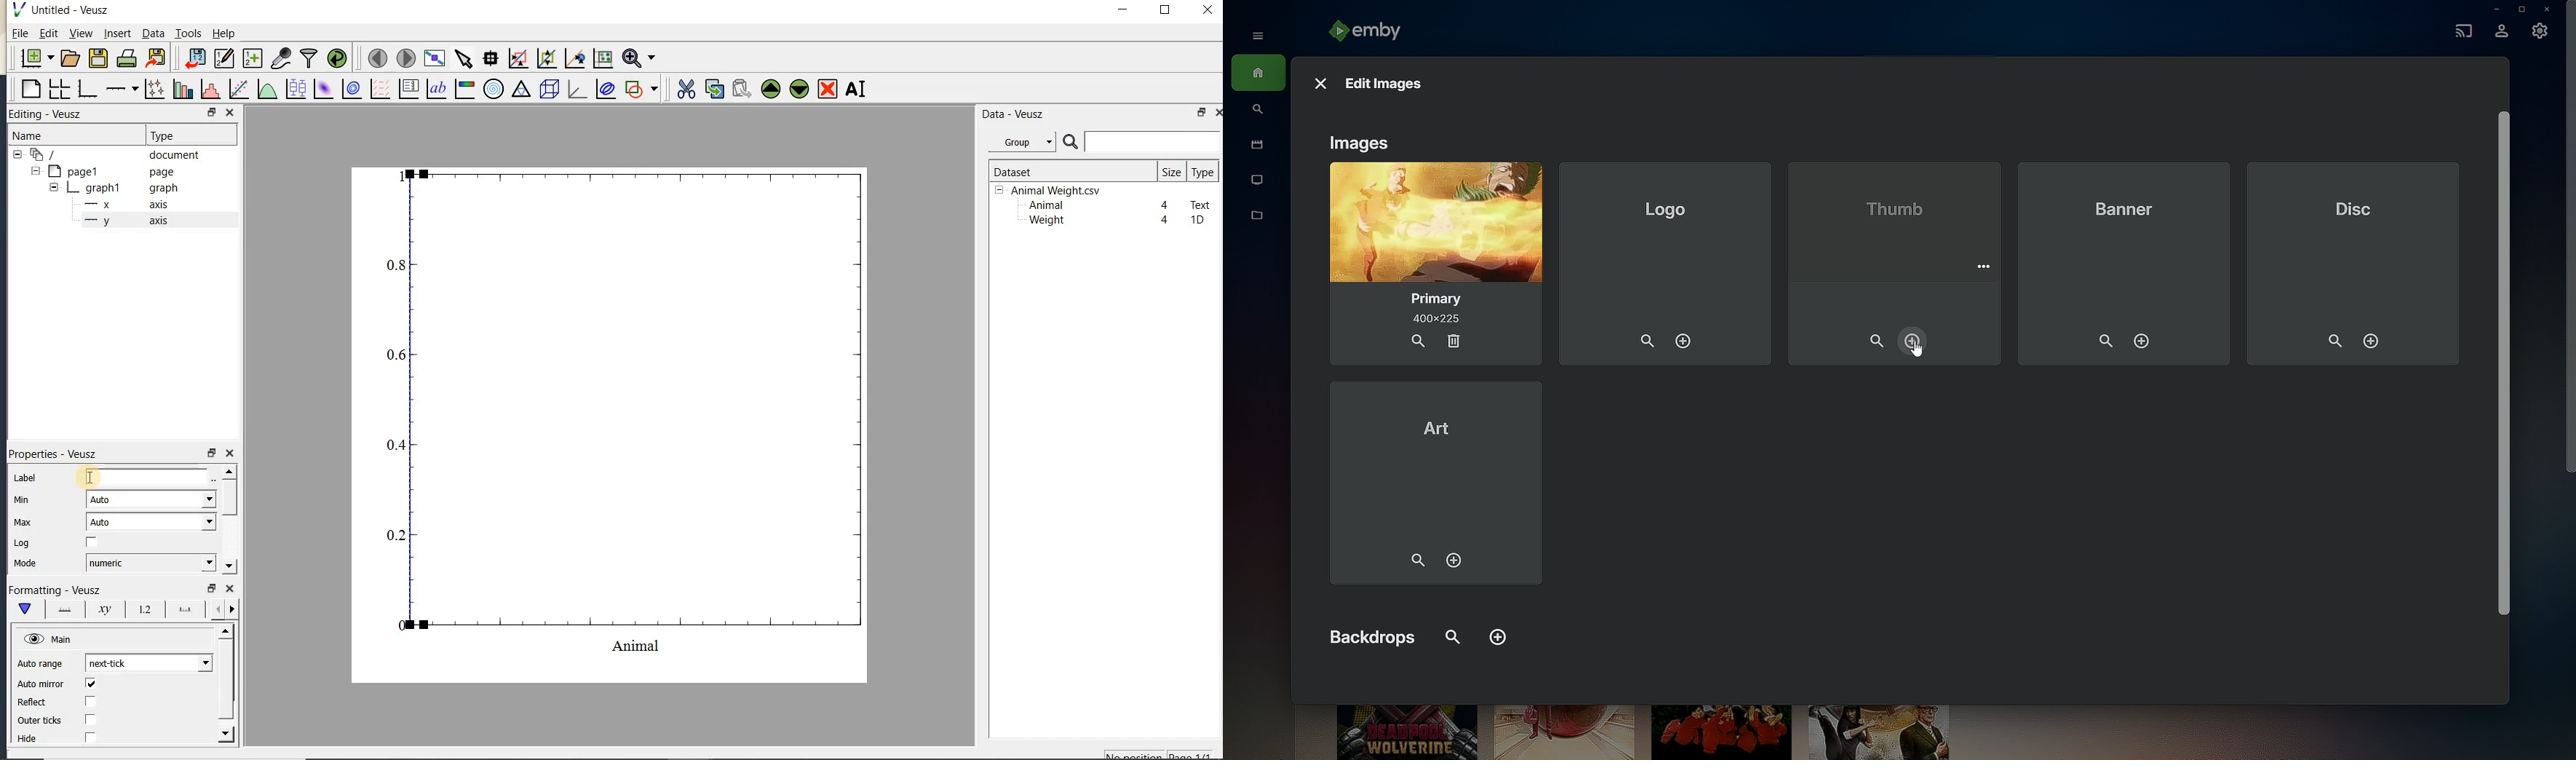  Describe the element at coordinates (65, 10) in the screenshot. I see `Untitled-Veusz` at that location.